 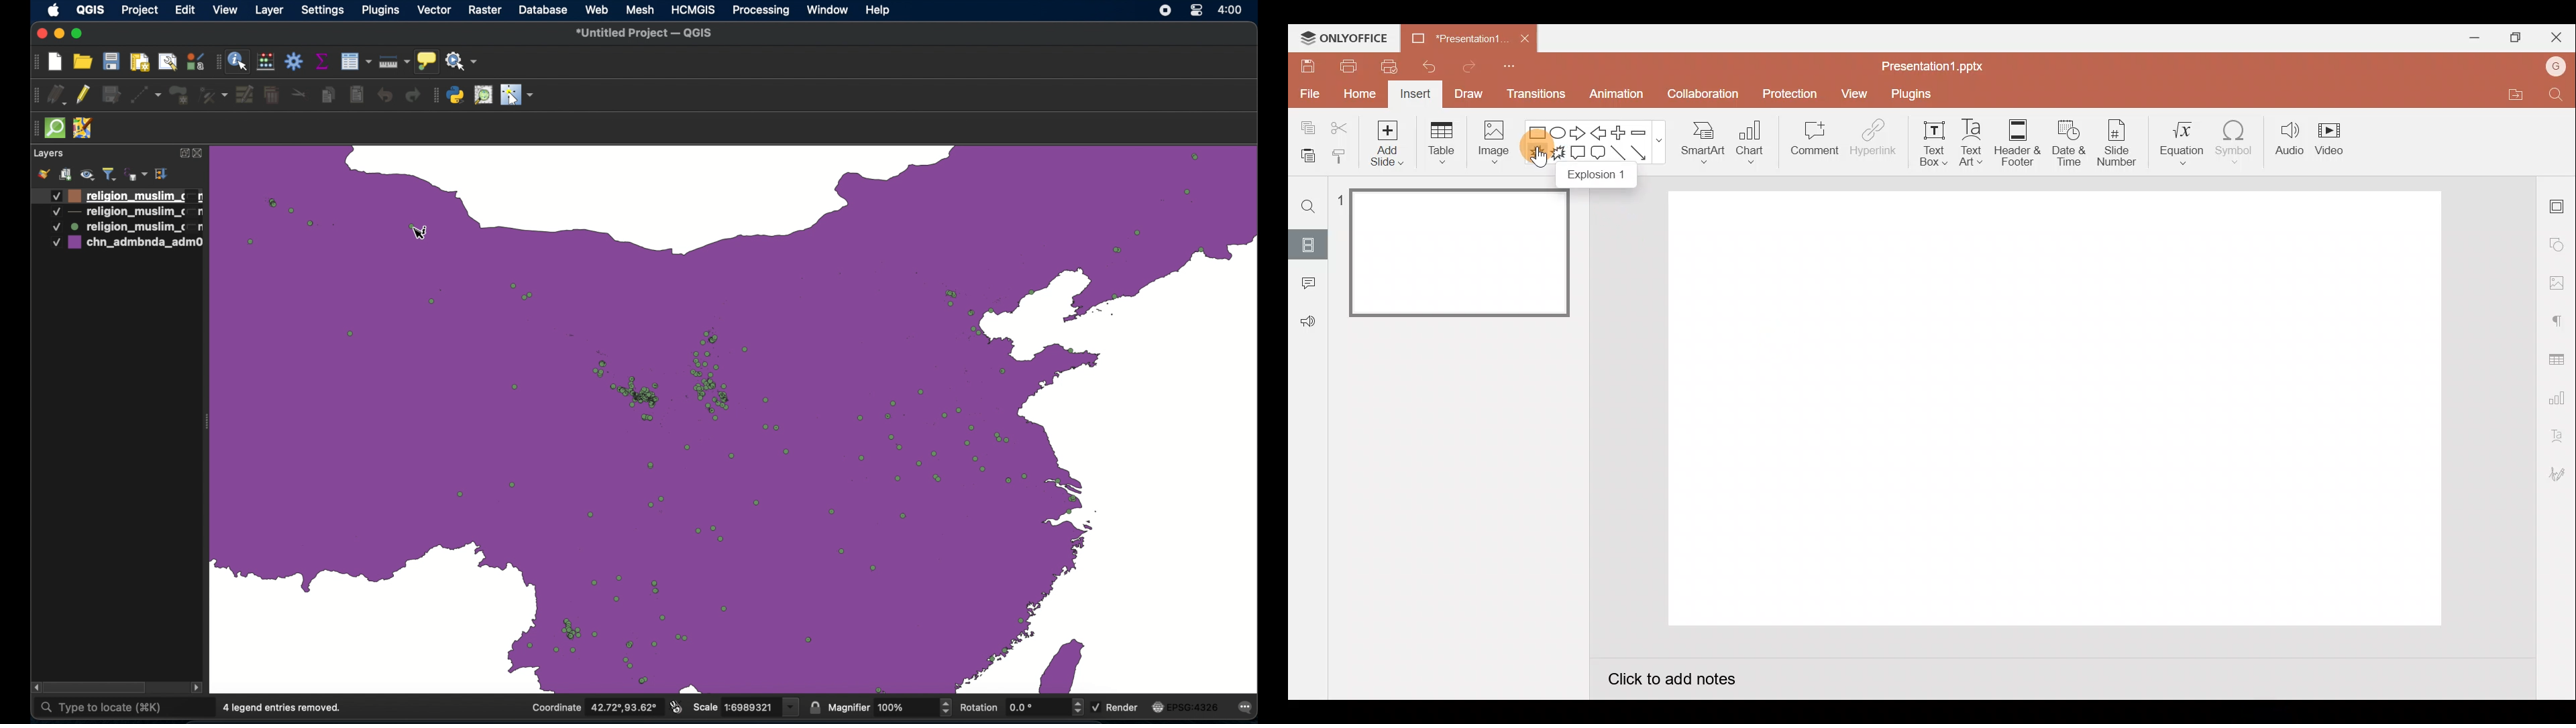 I want to click on addpolygonfeature, so click(x=179, y=95).